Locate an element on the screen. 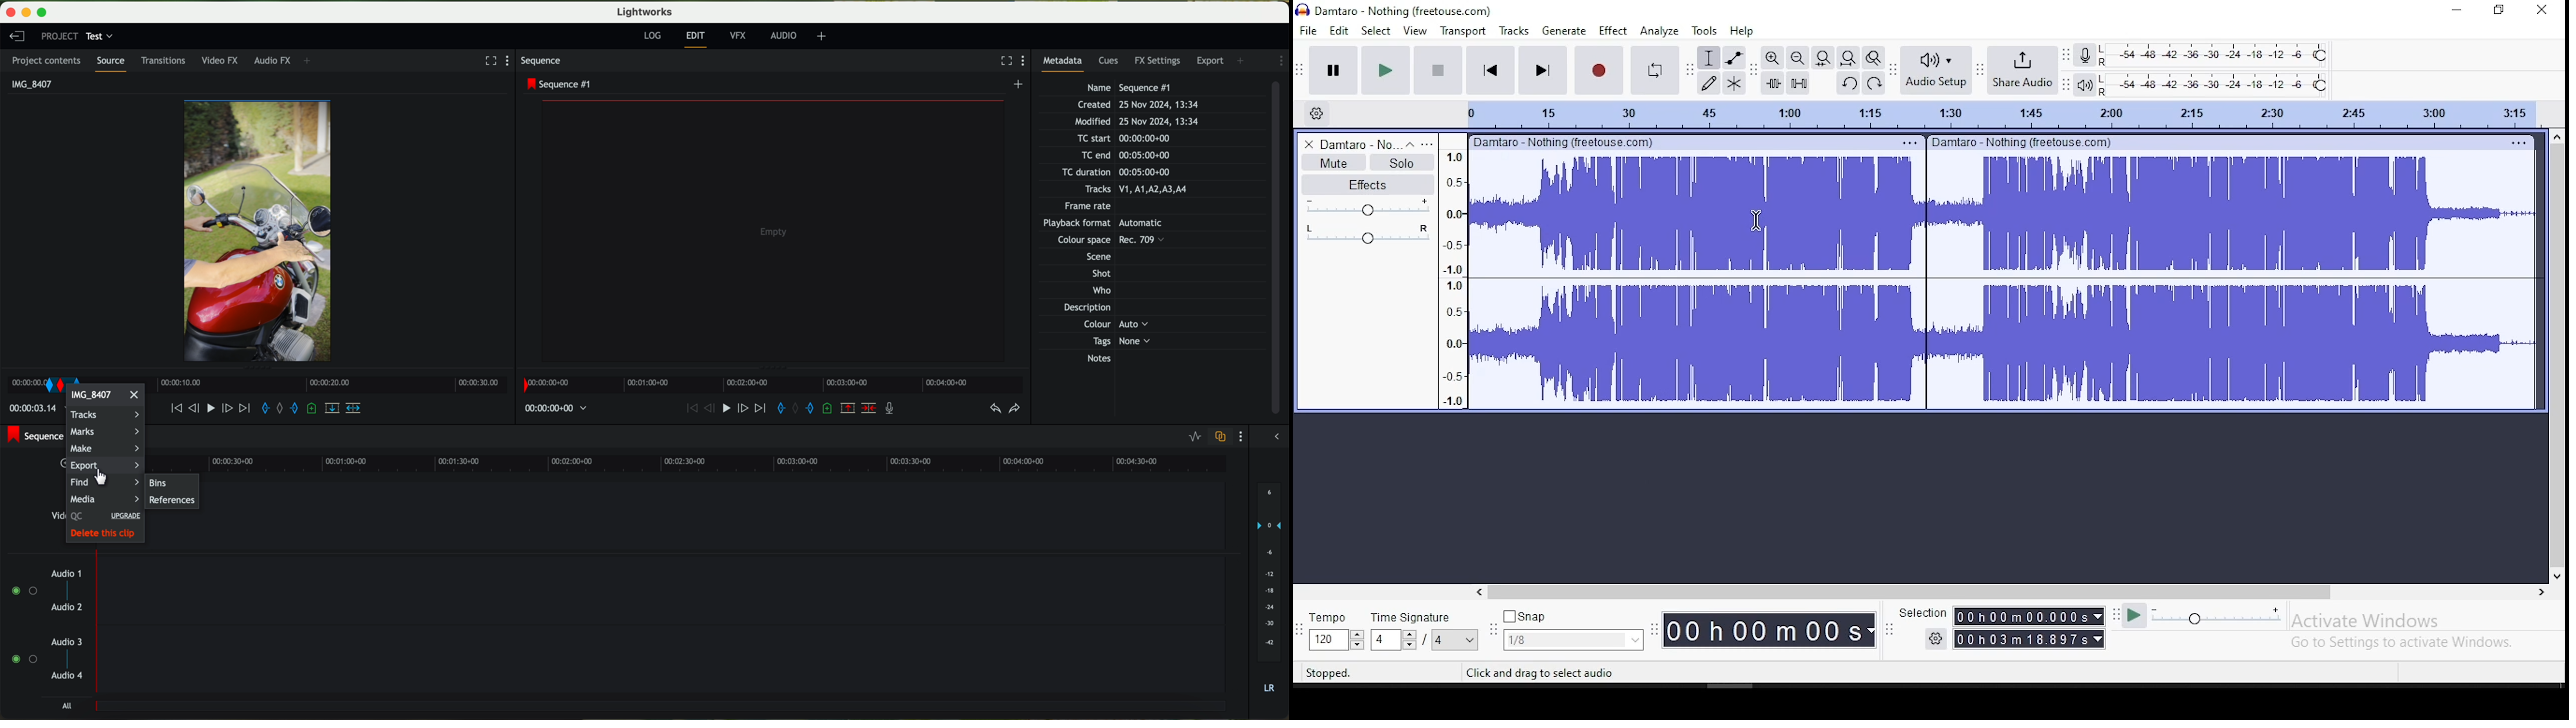 This screenshot has width=2576, height=728. audio clip is located at coordinates (1695, 281).